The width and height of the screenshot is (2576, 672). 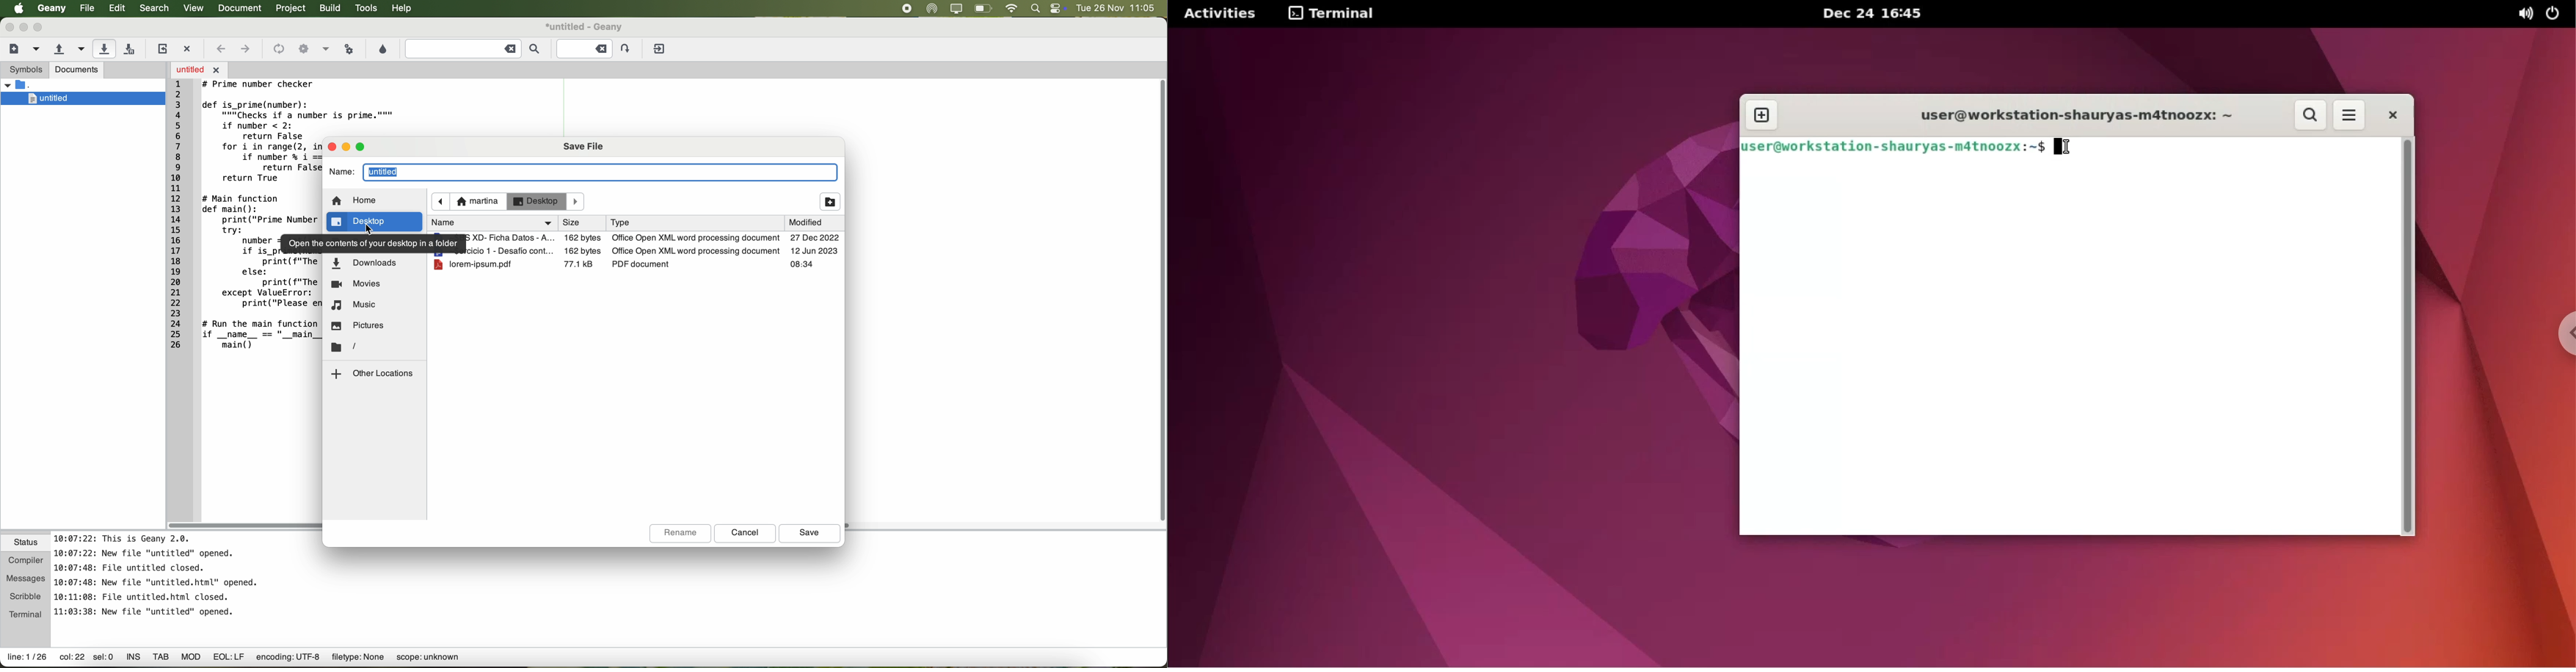 What do you see at coordinates (303, 48) in the screenshot?
I see `icon` at bounding box center [303, 48].